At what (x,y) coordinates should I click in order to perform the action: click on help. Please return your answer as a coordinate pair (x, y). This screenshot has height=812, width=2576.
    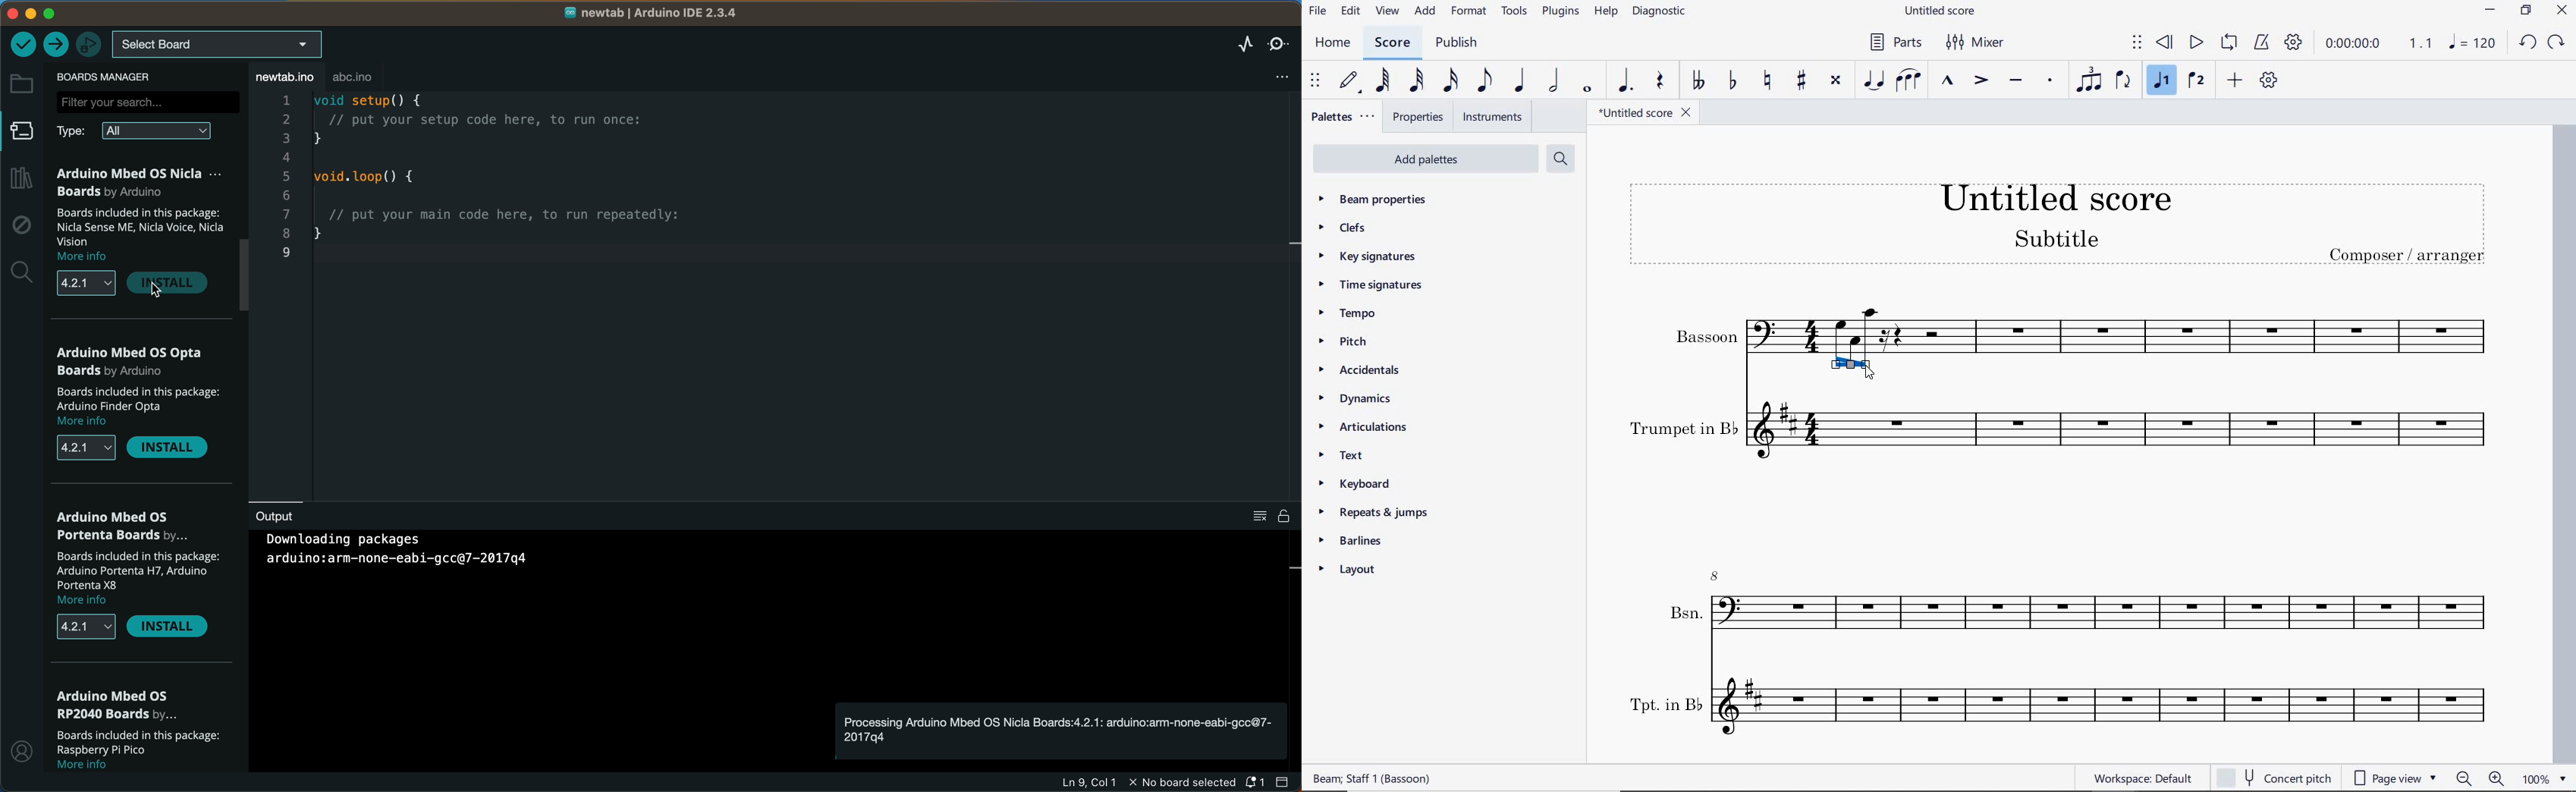
    Looking at the image, I should click on (1606, 11).